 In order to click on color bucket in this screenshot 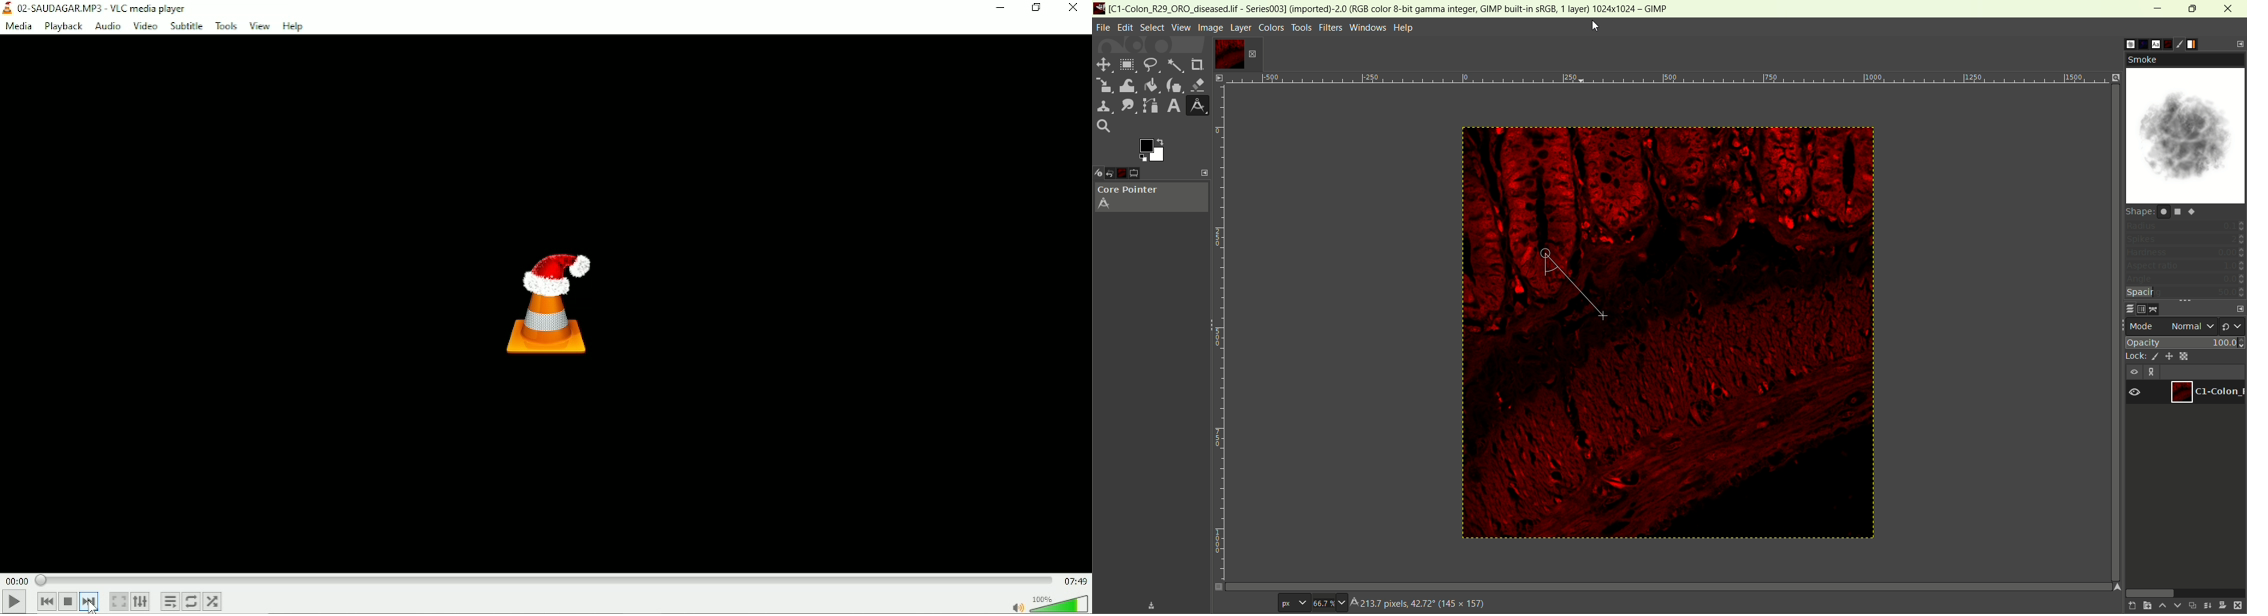, I will do `click(1150, 85)`.